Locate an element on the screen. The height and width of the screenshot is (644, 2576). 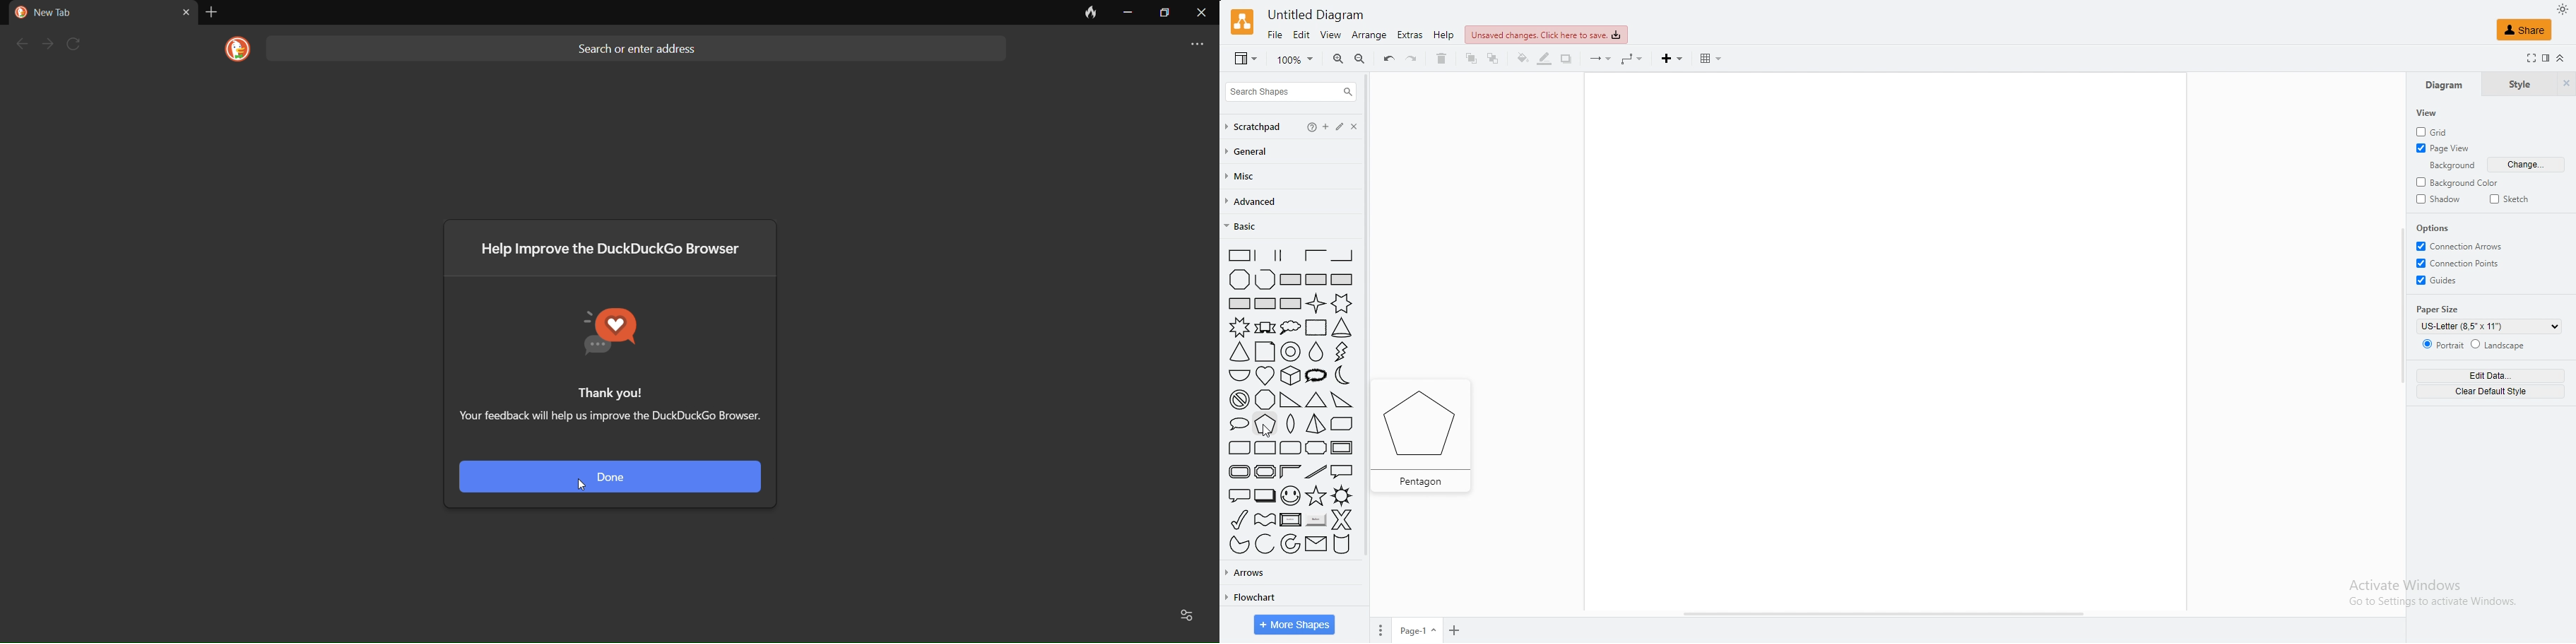
diagram is located at coordinates (2444, 85).